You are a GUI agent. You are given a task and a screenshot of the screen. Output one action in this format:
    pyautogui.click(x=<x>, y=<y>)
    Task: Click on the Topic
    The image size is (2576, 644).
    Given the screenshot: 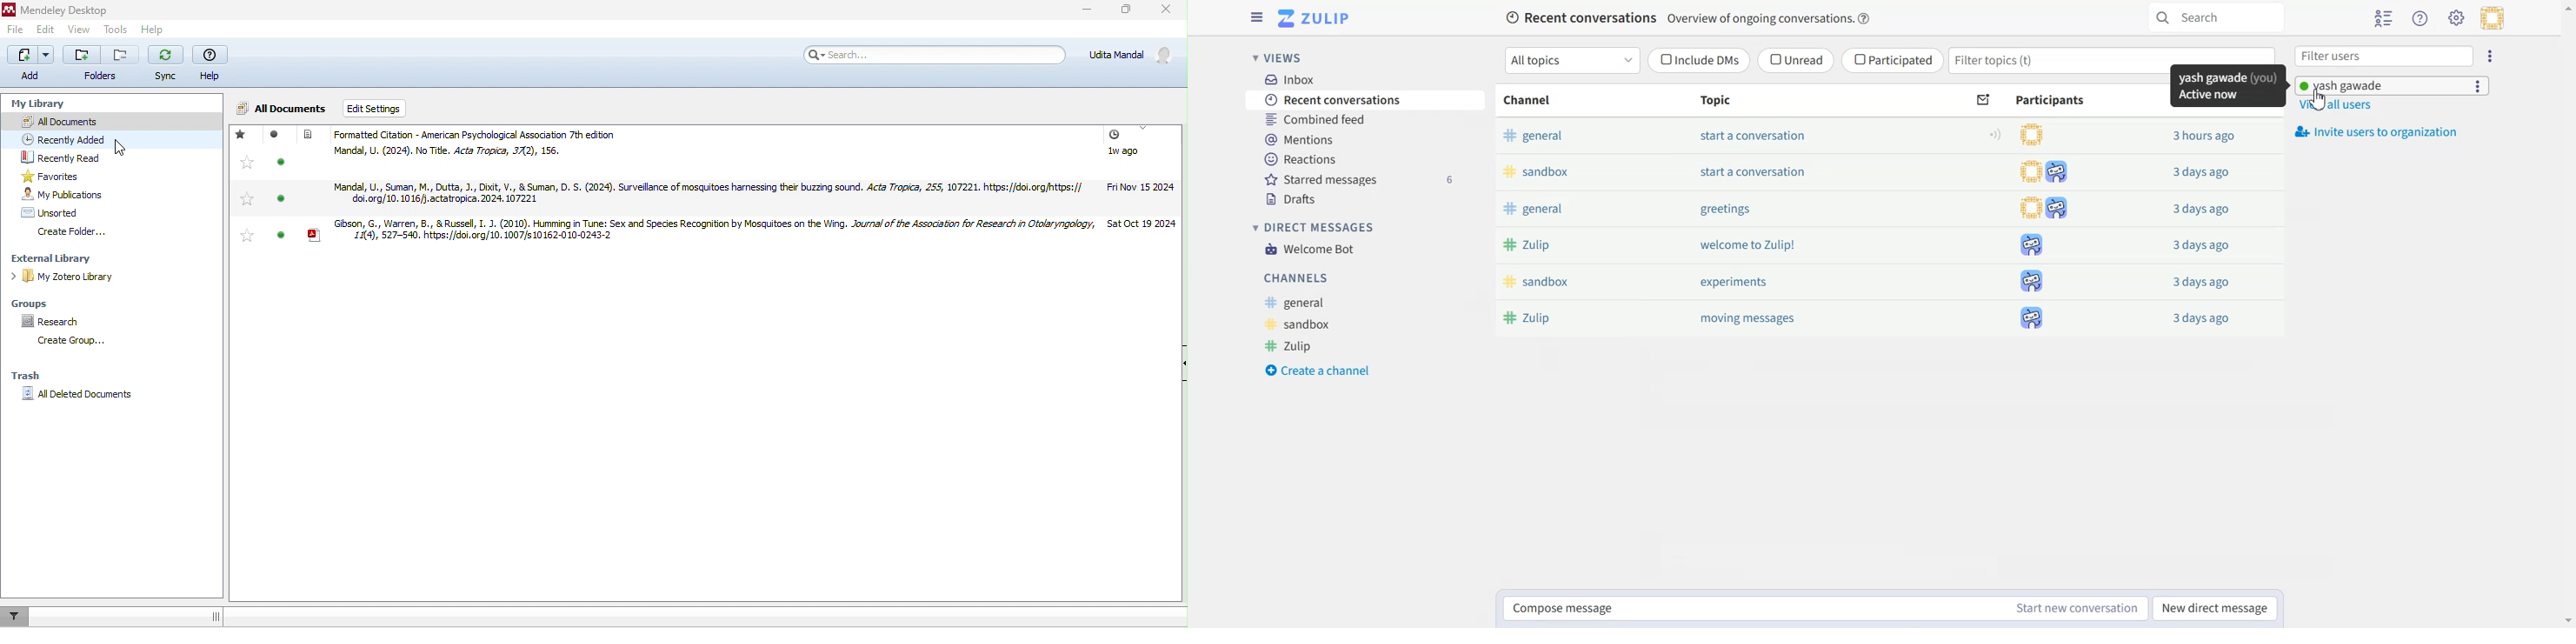 What is the action you would take?
    pyautogui.click(x=1721, y=104)
    